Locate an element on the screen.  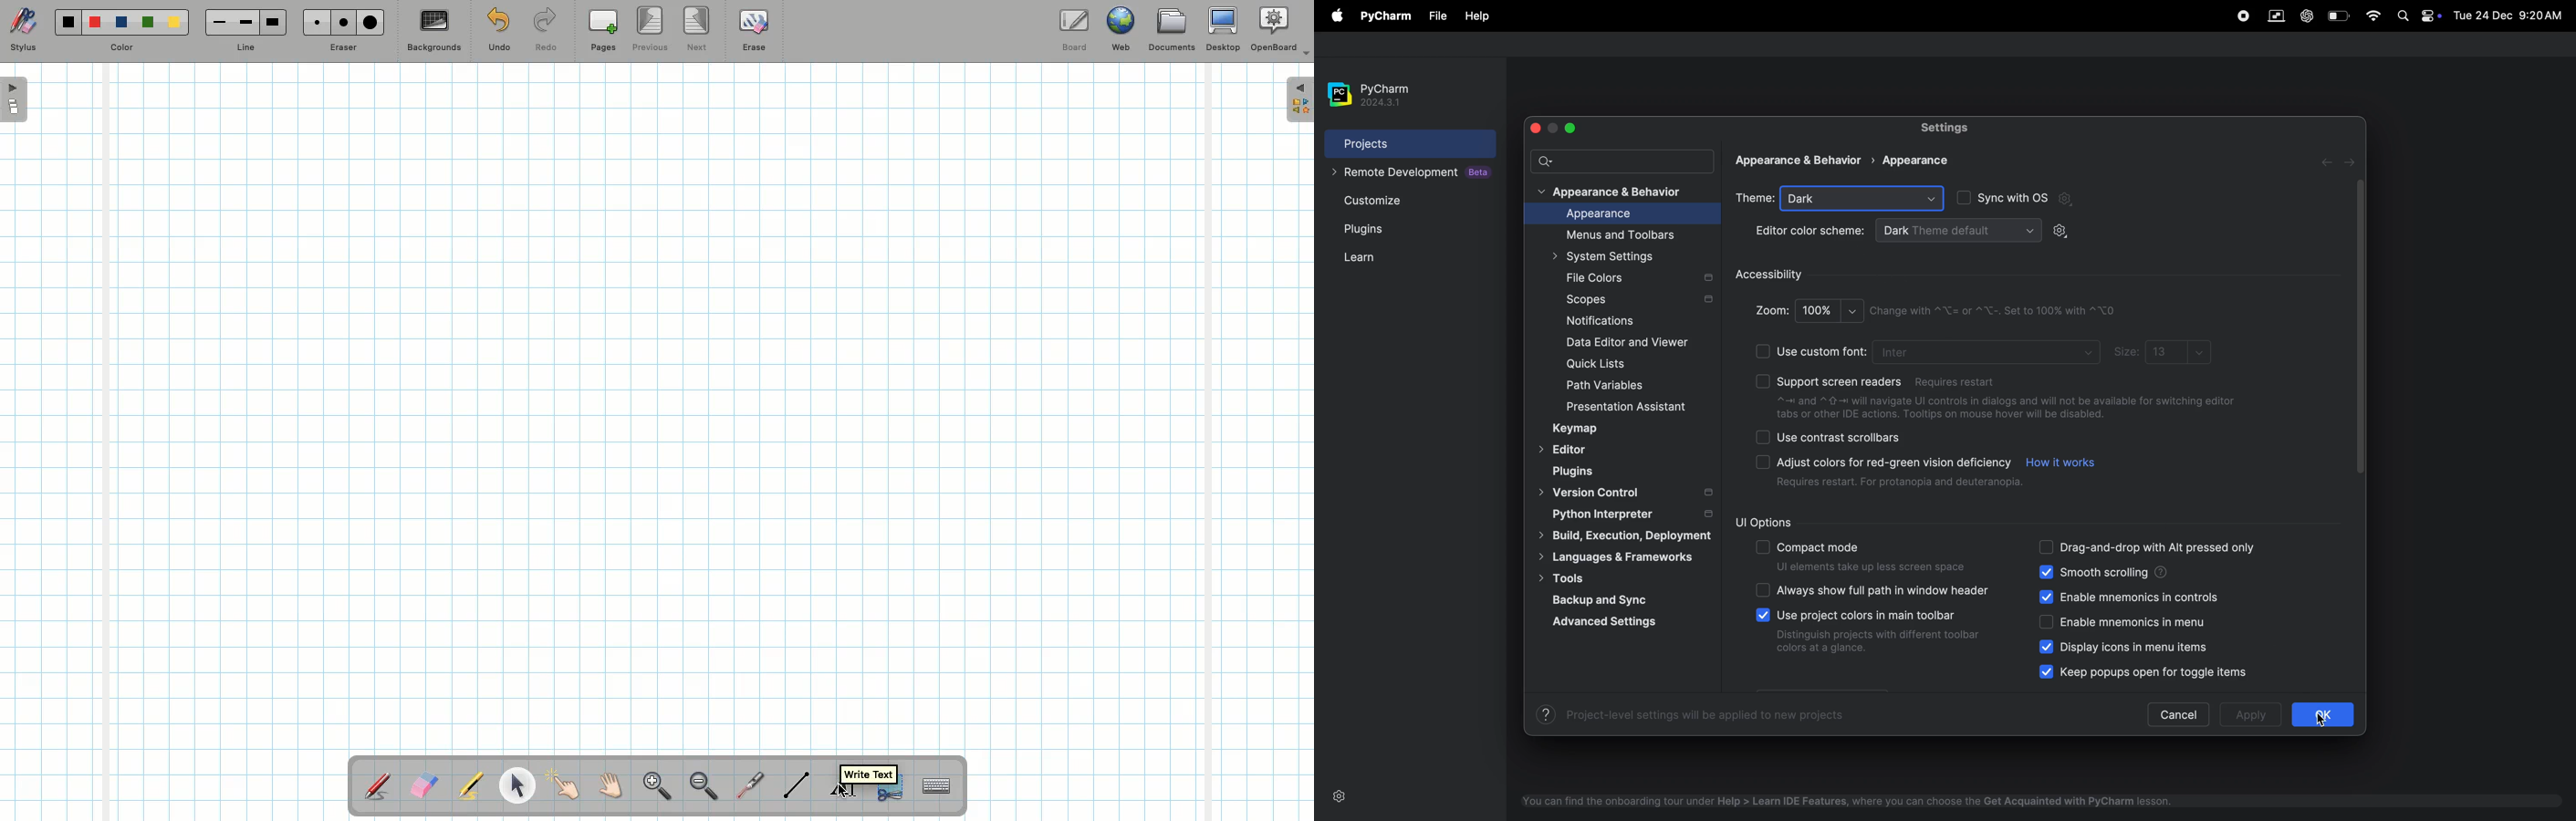
settings is located at coordinates (2062, 232).